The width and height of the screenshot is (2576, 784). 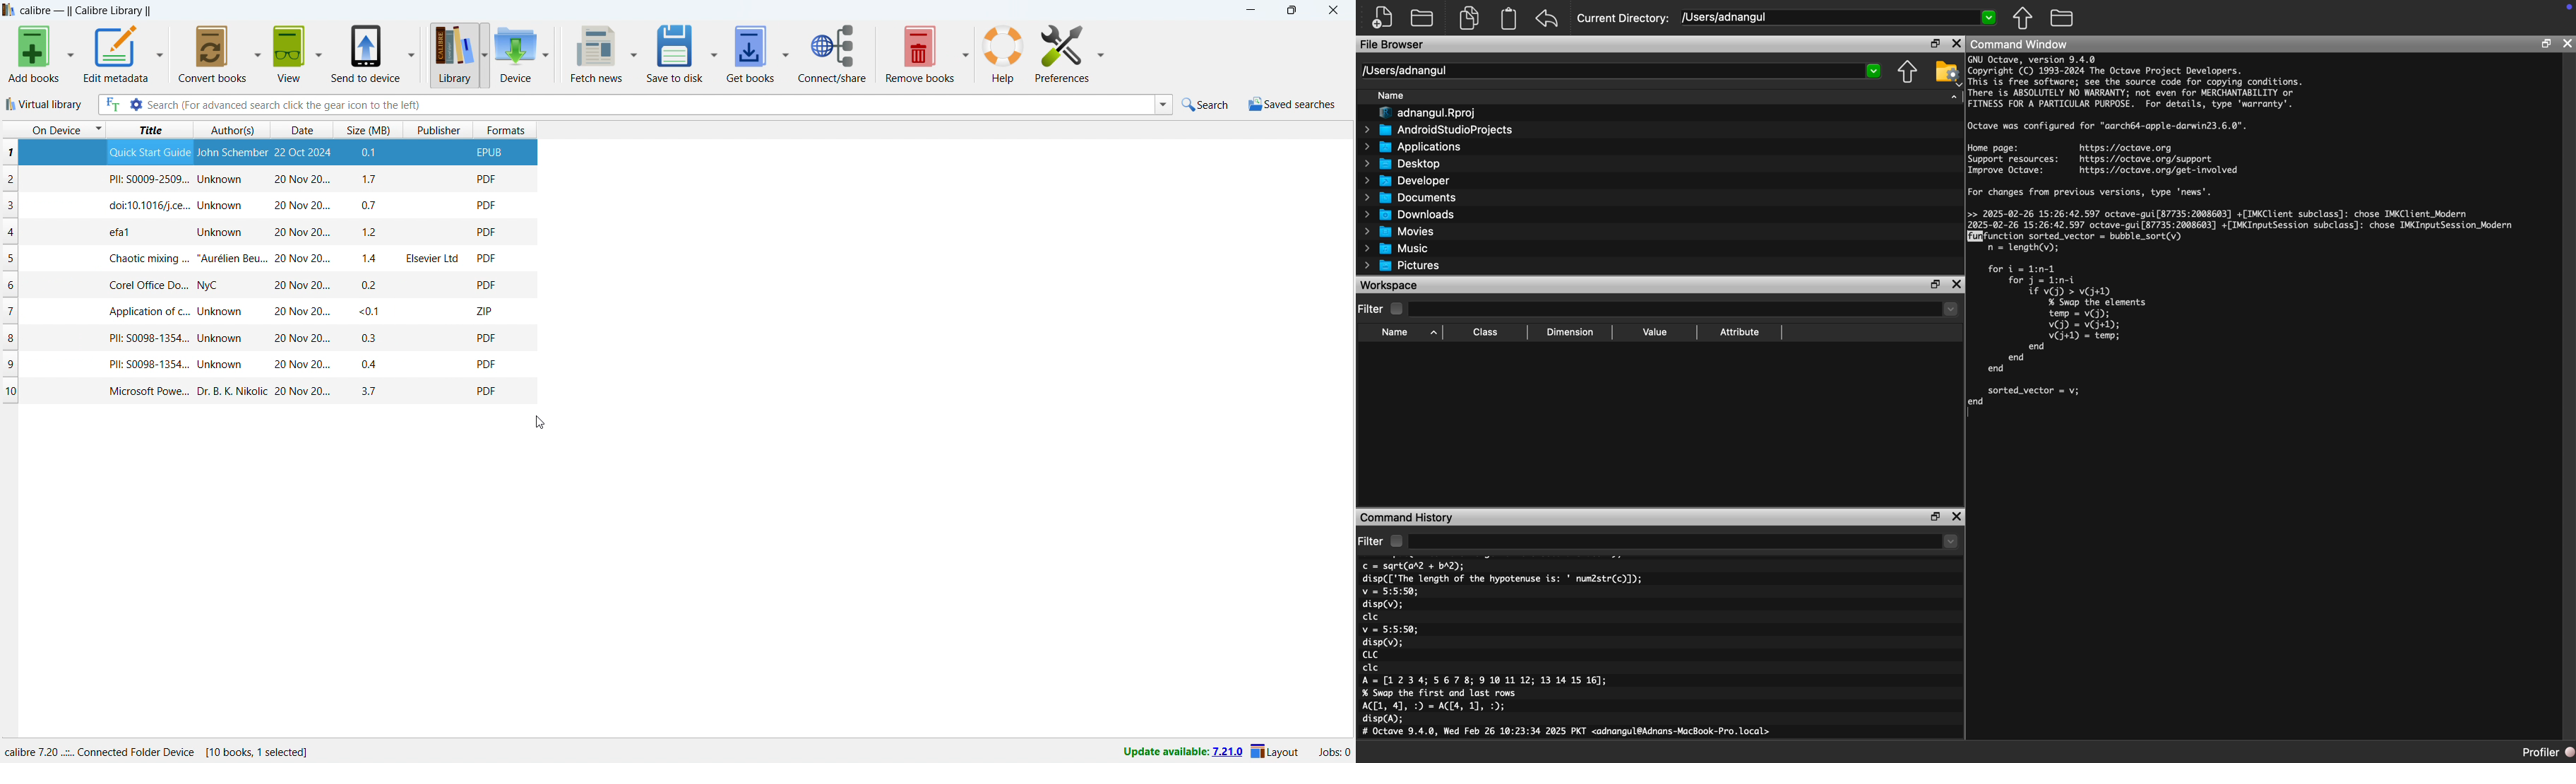 I want to click on v = 5:5:50;, so click(x=1390, y=591).